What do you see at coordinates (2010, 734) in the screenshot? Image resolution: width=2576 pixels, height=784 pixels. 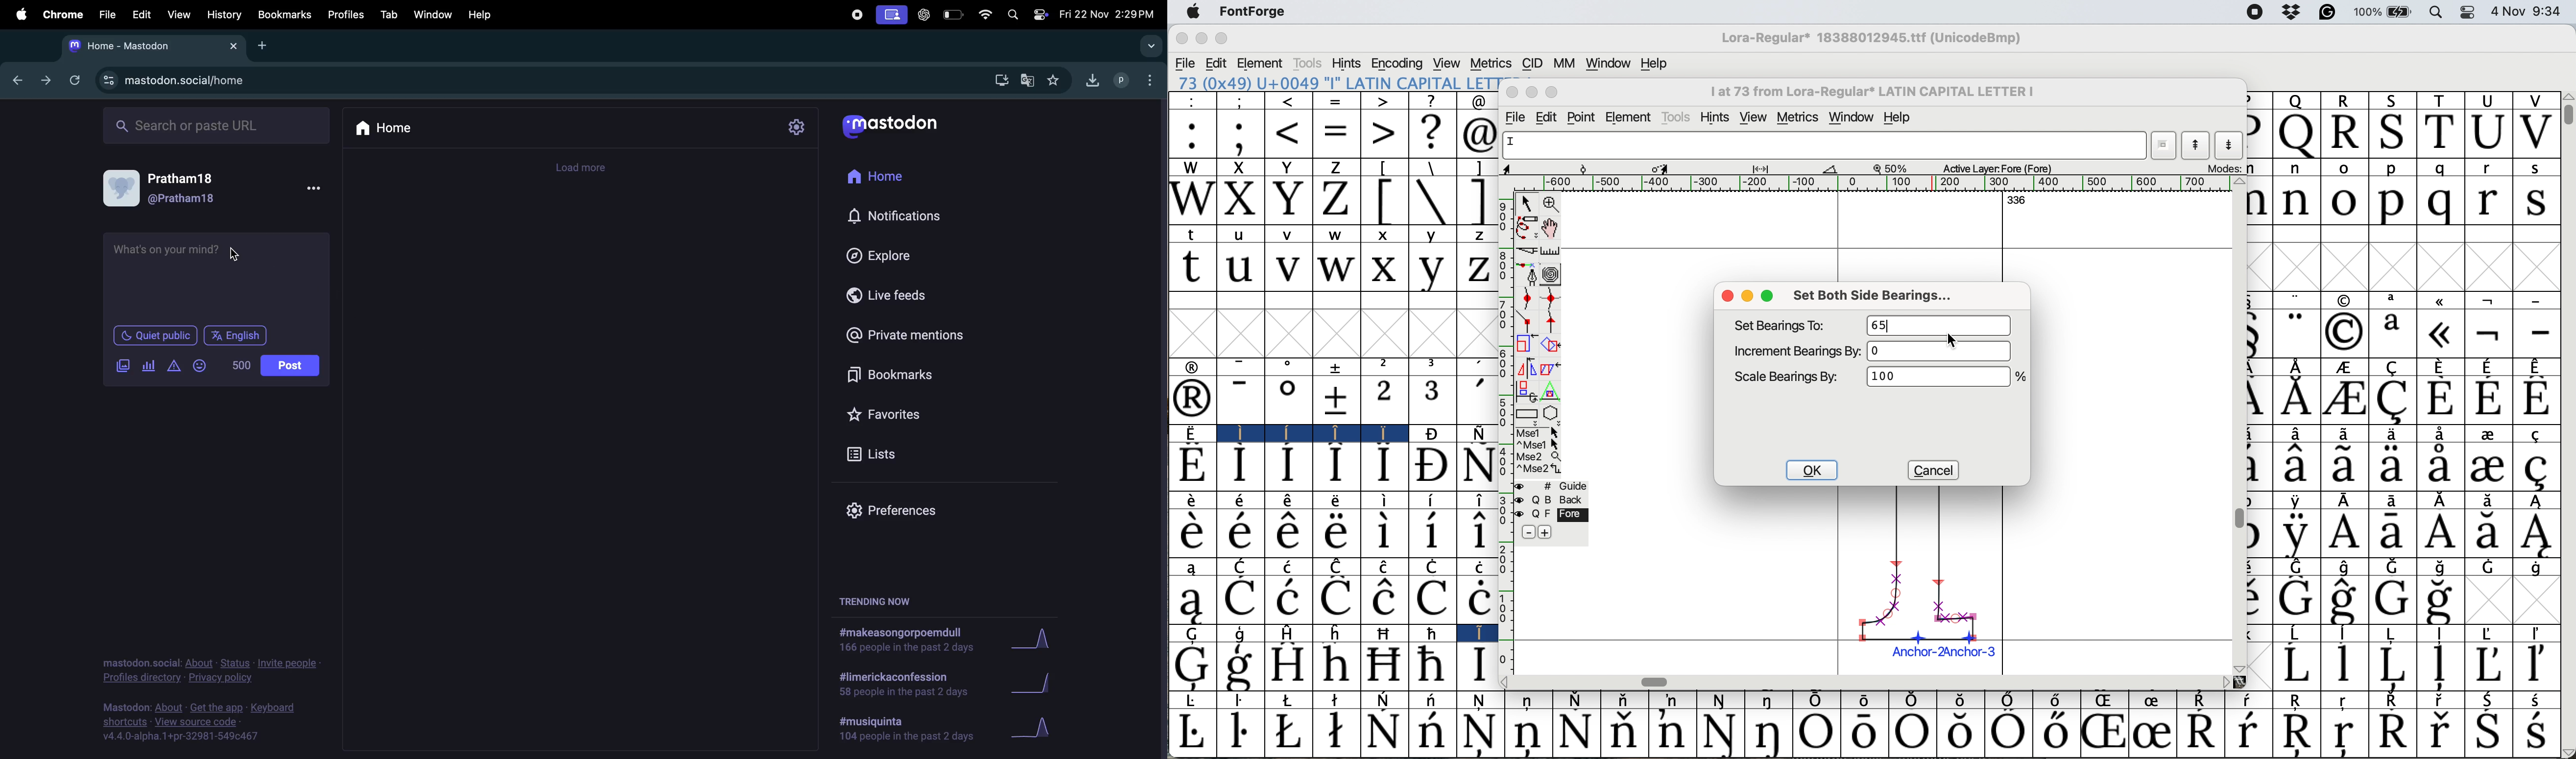 I see `Symbol` at bounding box center [2010, 734].